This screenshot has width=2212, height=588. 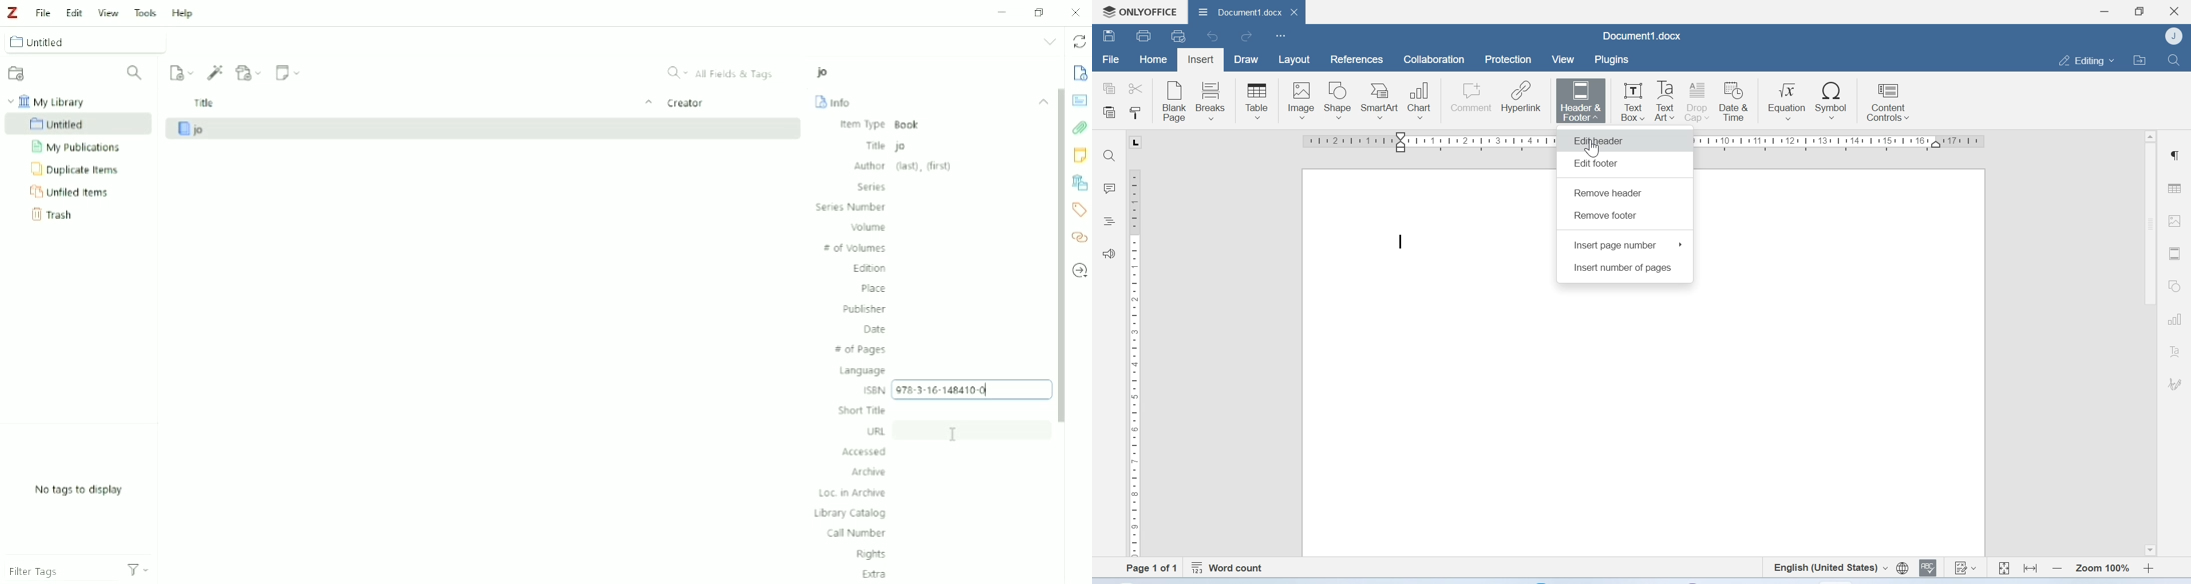 What do you see at coordinates (1434, 61) in the screenshot?
I see `Collaboration` at bounding box center [1434, 61].